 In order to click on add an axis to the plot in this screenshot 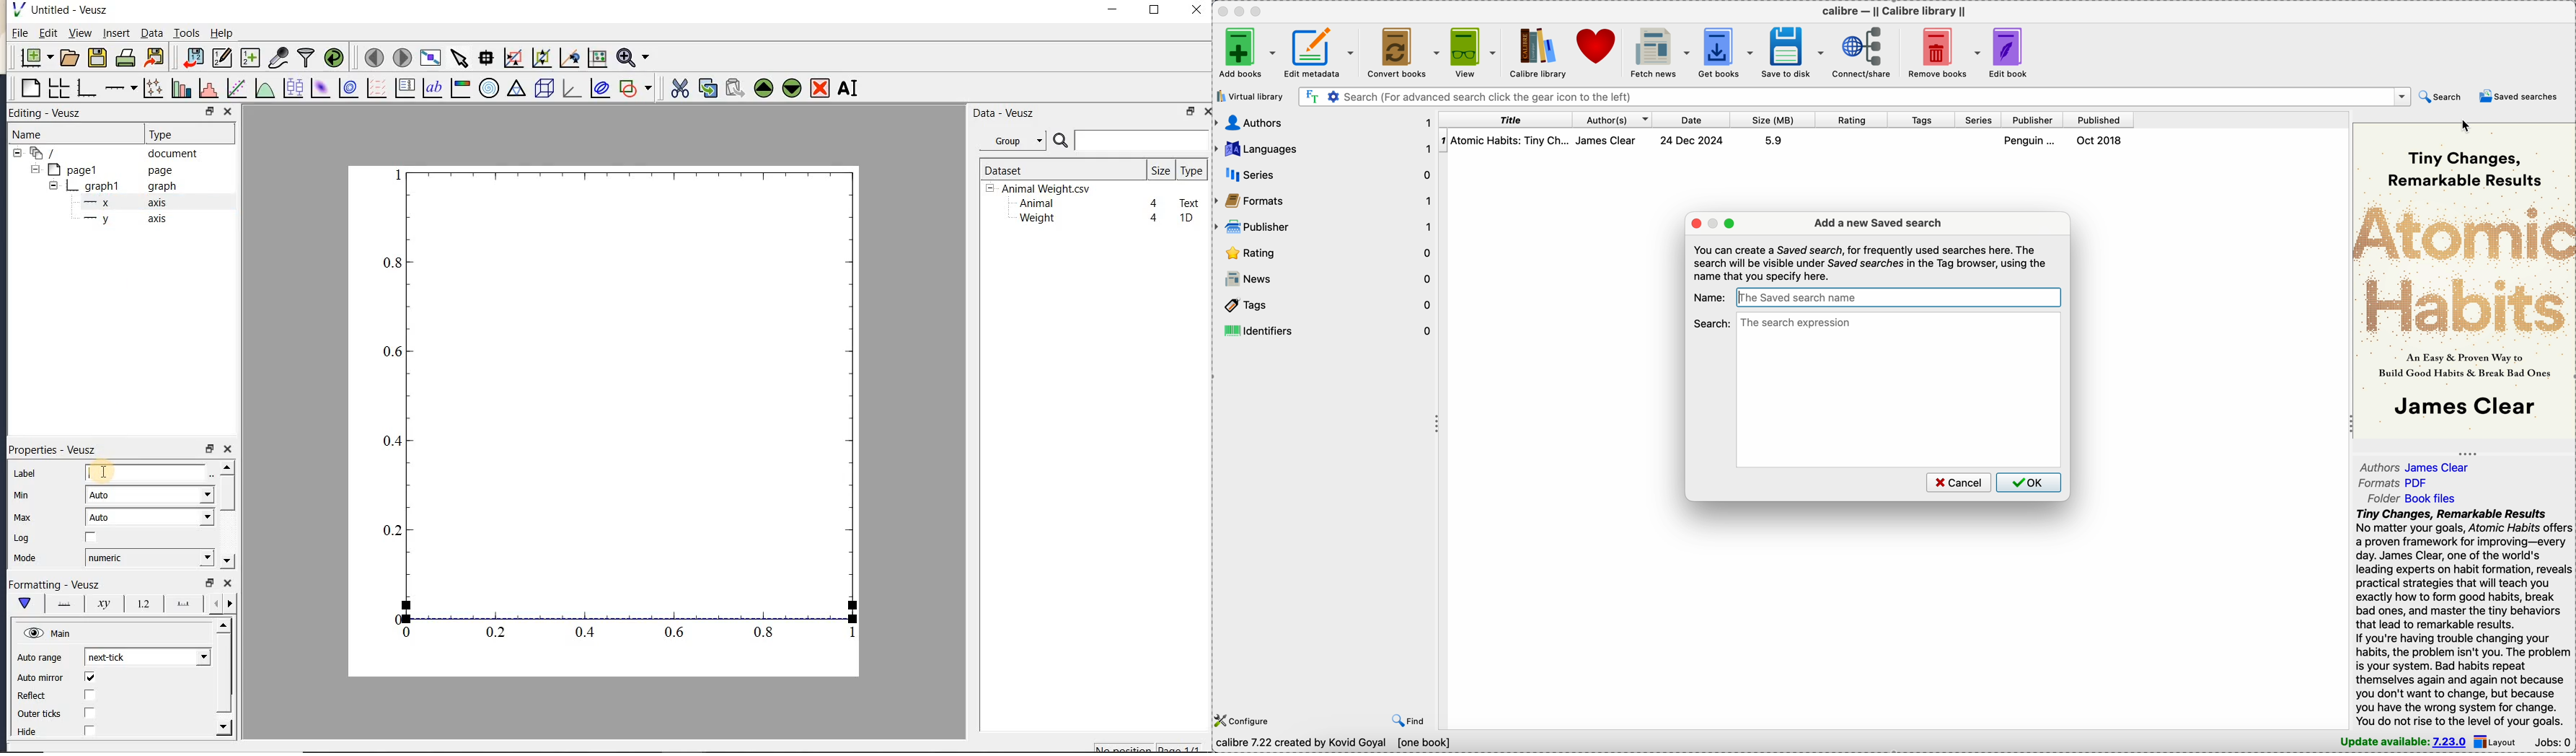, I will do `click(120, 88)`.